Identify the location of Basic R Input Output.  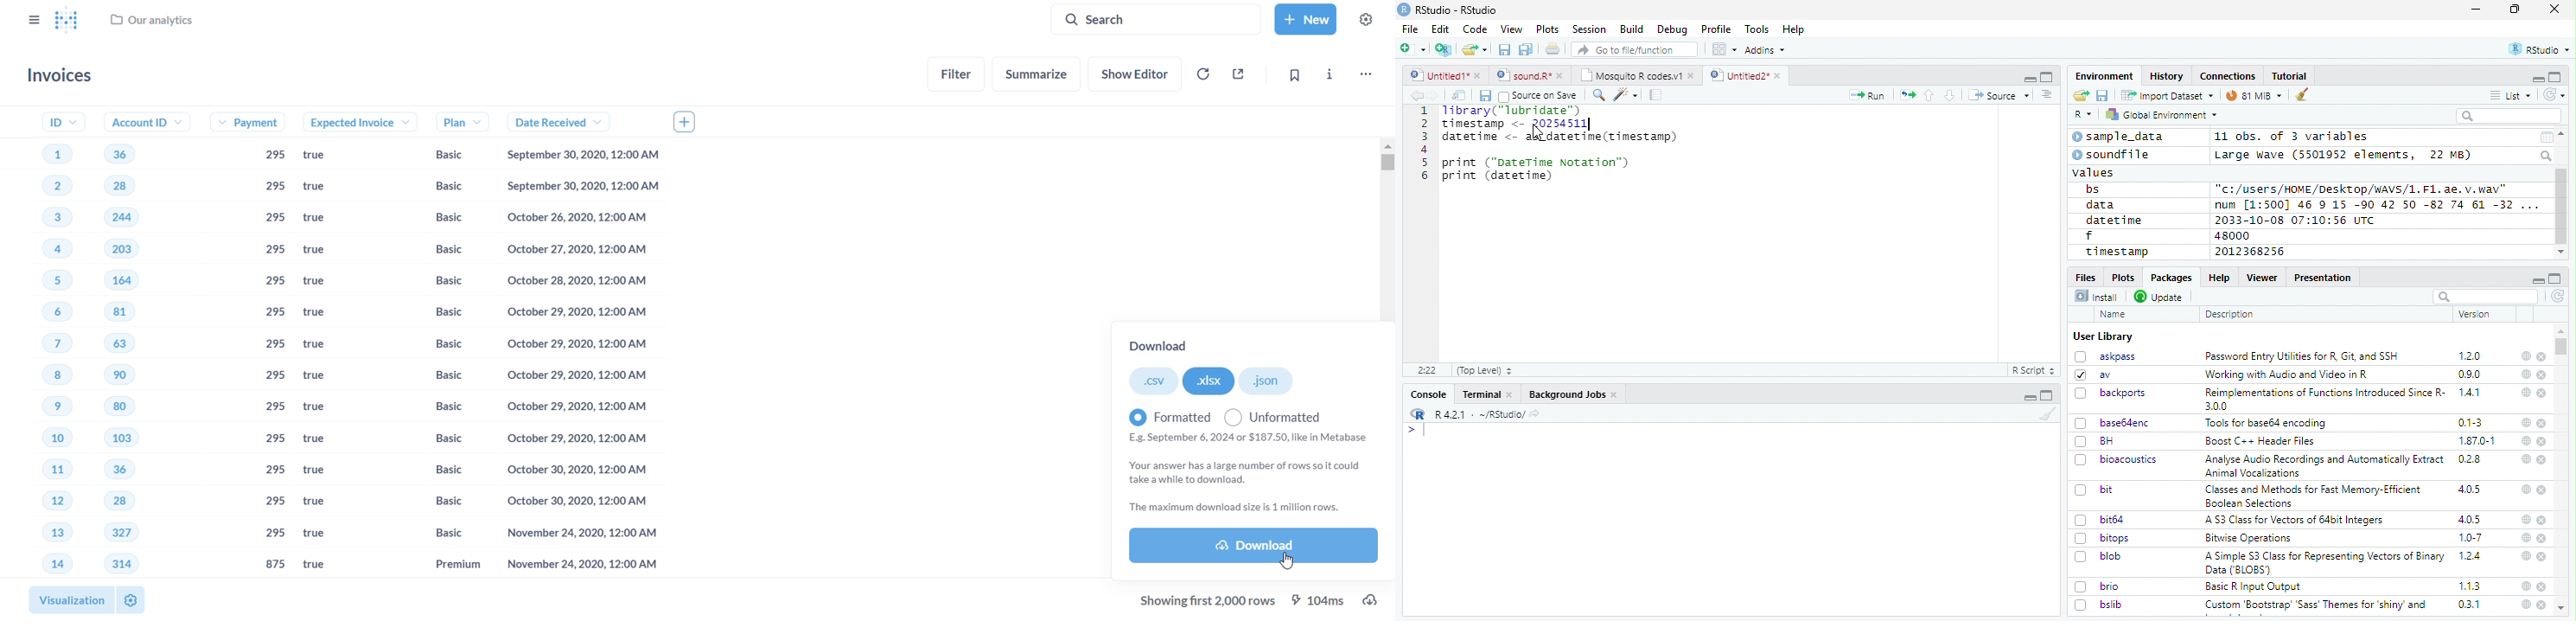
(2255, 586).